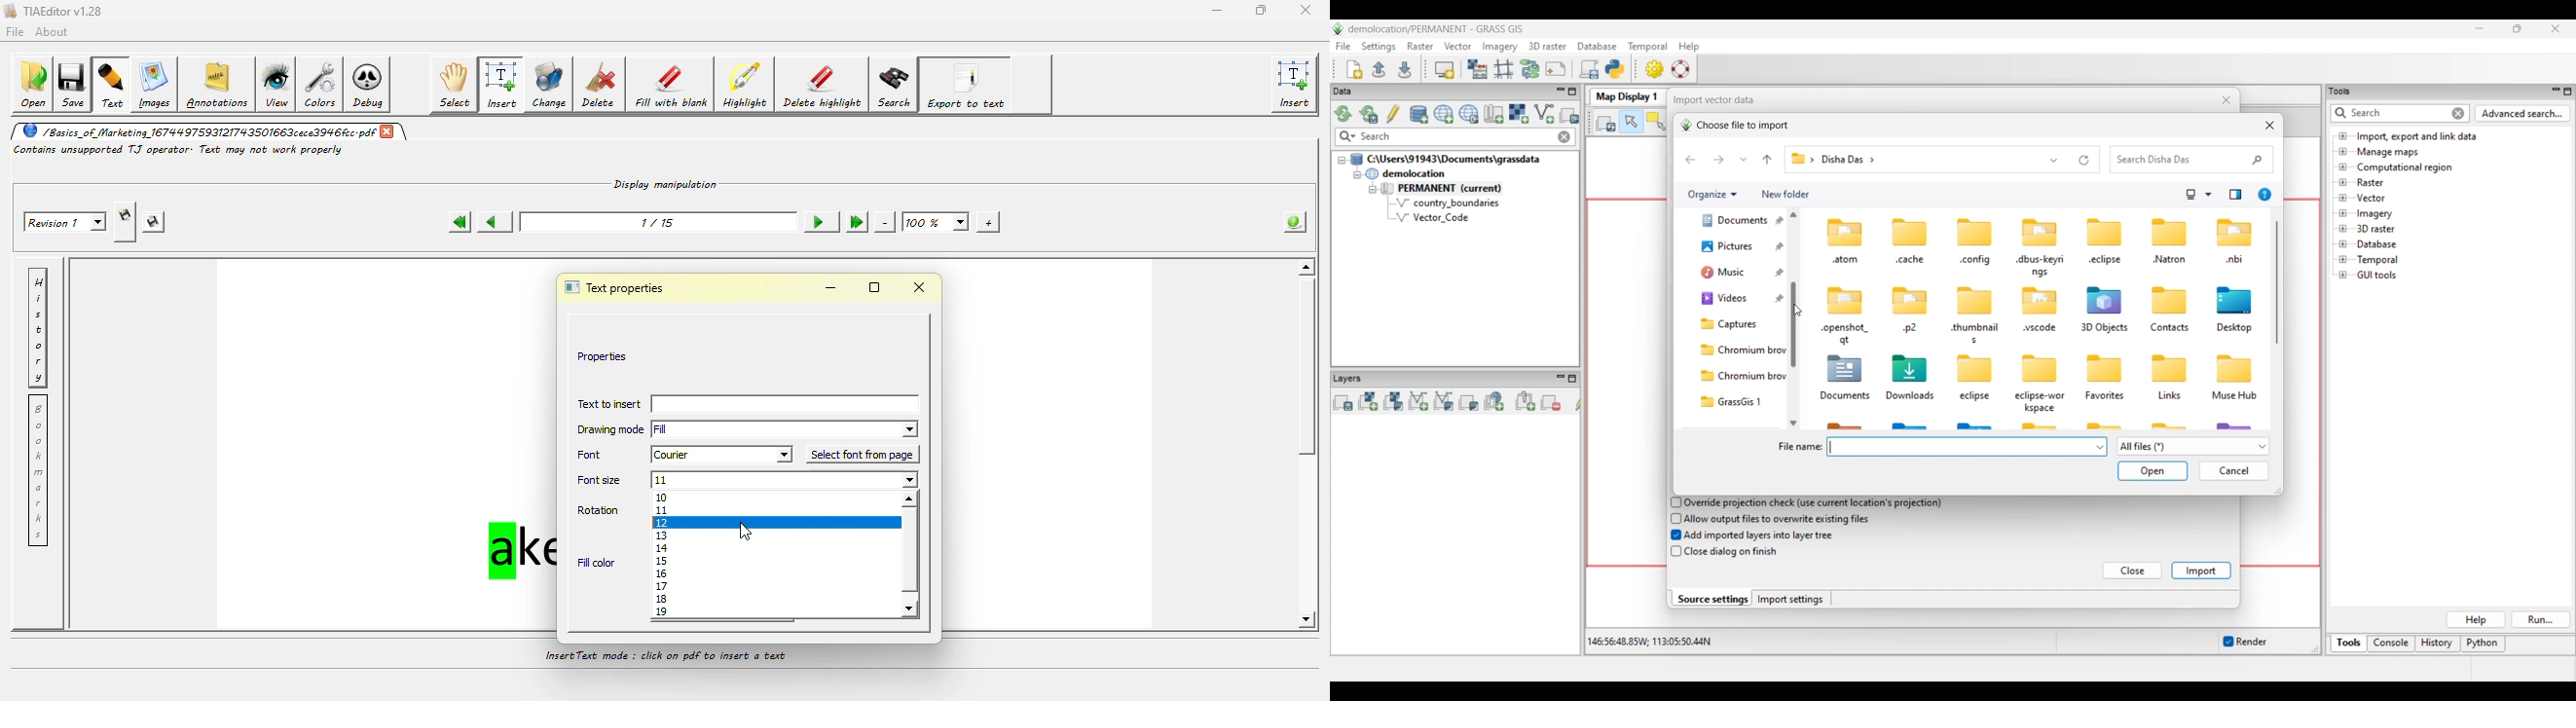  Describe the element at coordinates (787, 428) in the screenshot. I see `Fill` at that location.